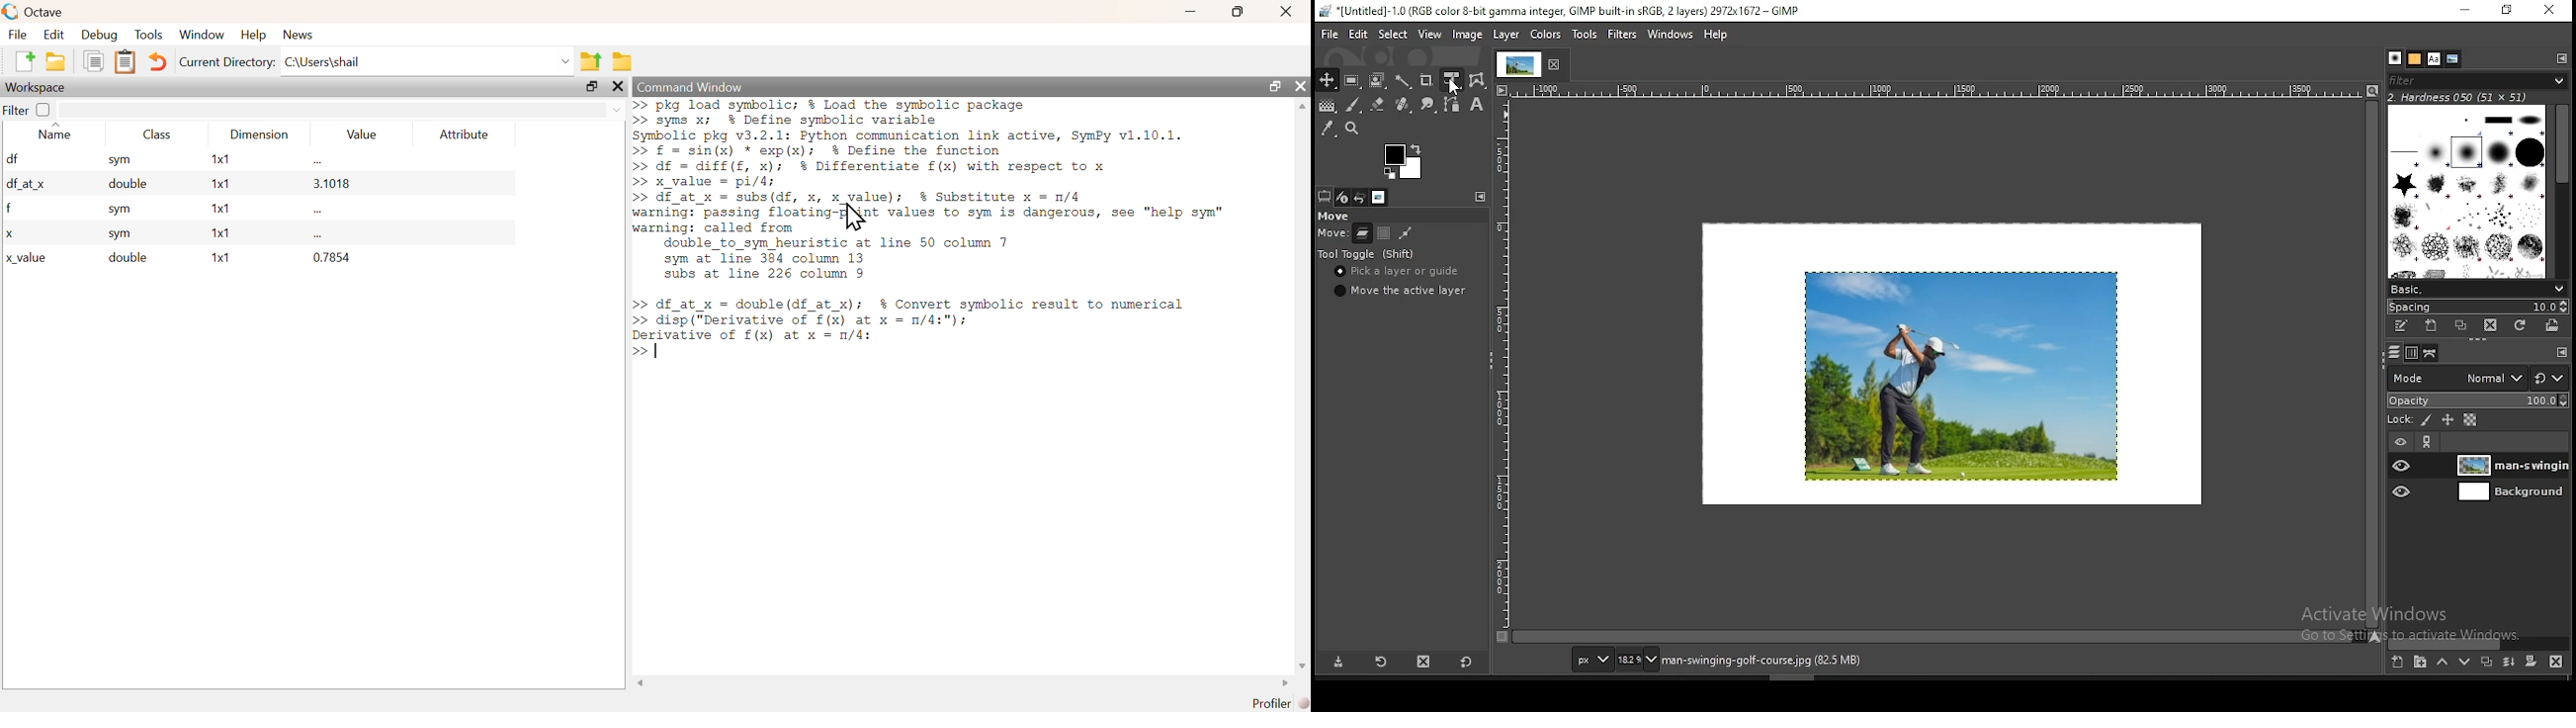 The image size is (2576, 728). Describe the element at coordinates (1328, 131) in the screenshot. I see `color picker tool` at that location.